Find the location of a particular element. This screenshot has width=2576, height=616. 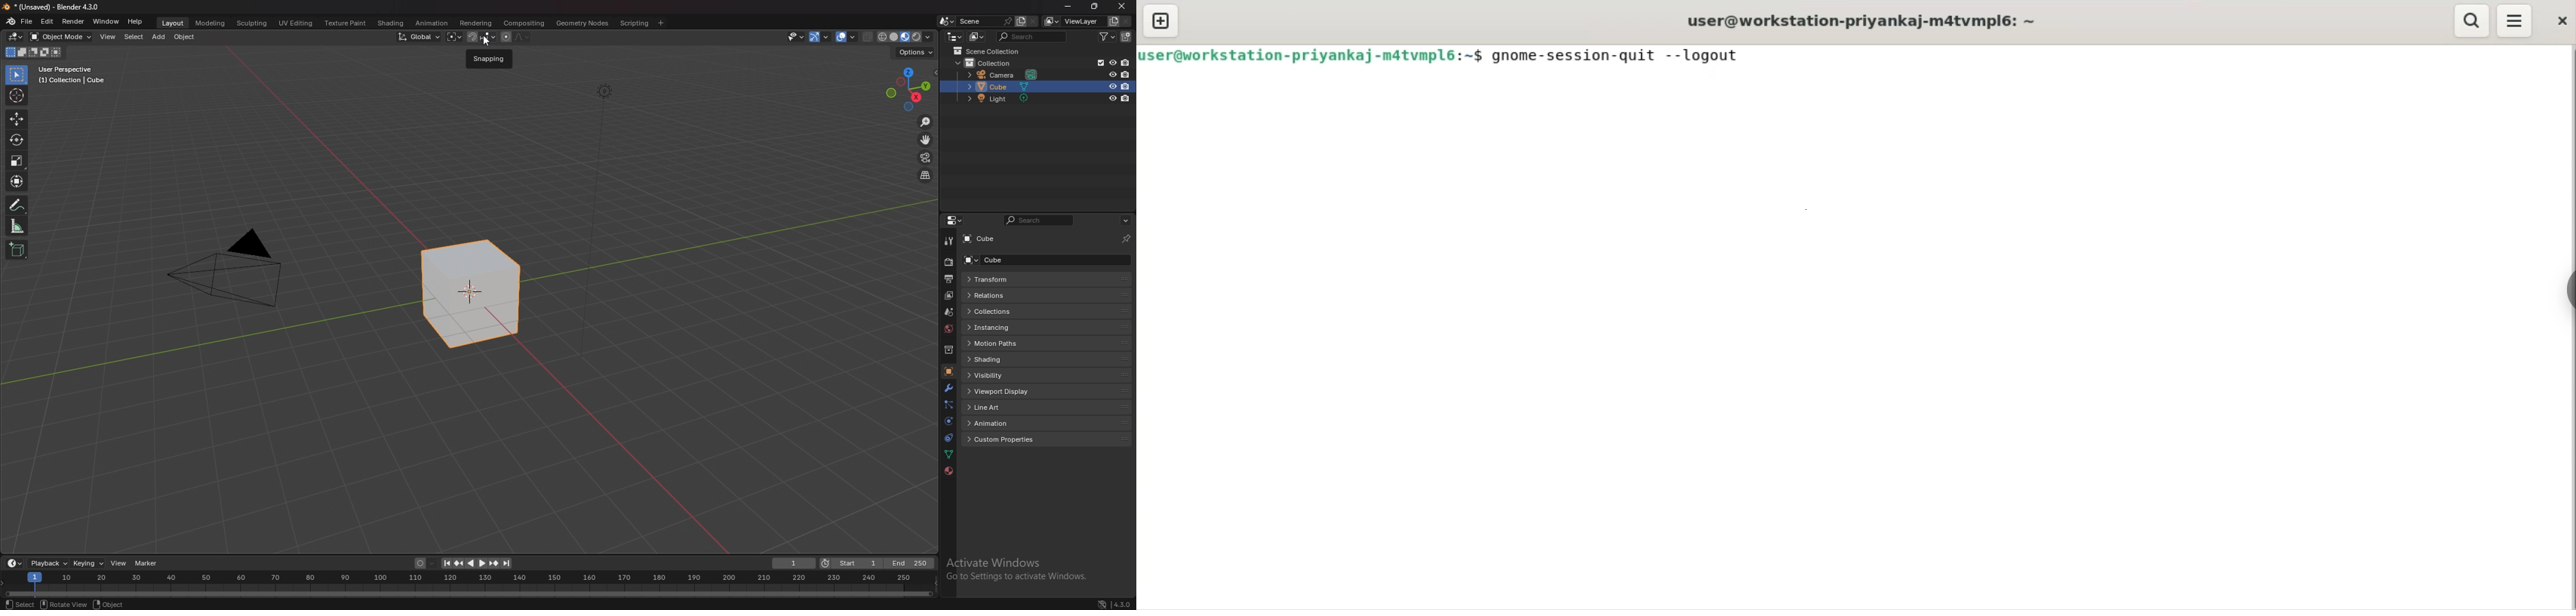

scripting is located at coordinates (635, 23).